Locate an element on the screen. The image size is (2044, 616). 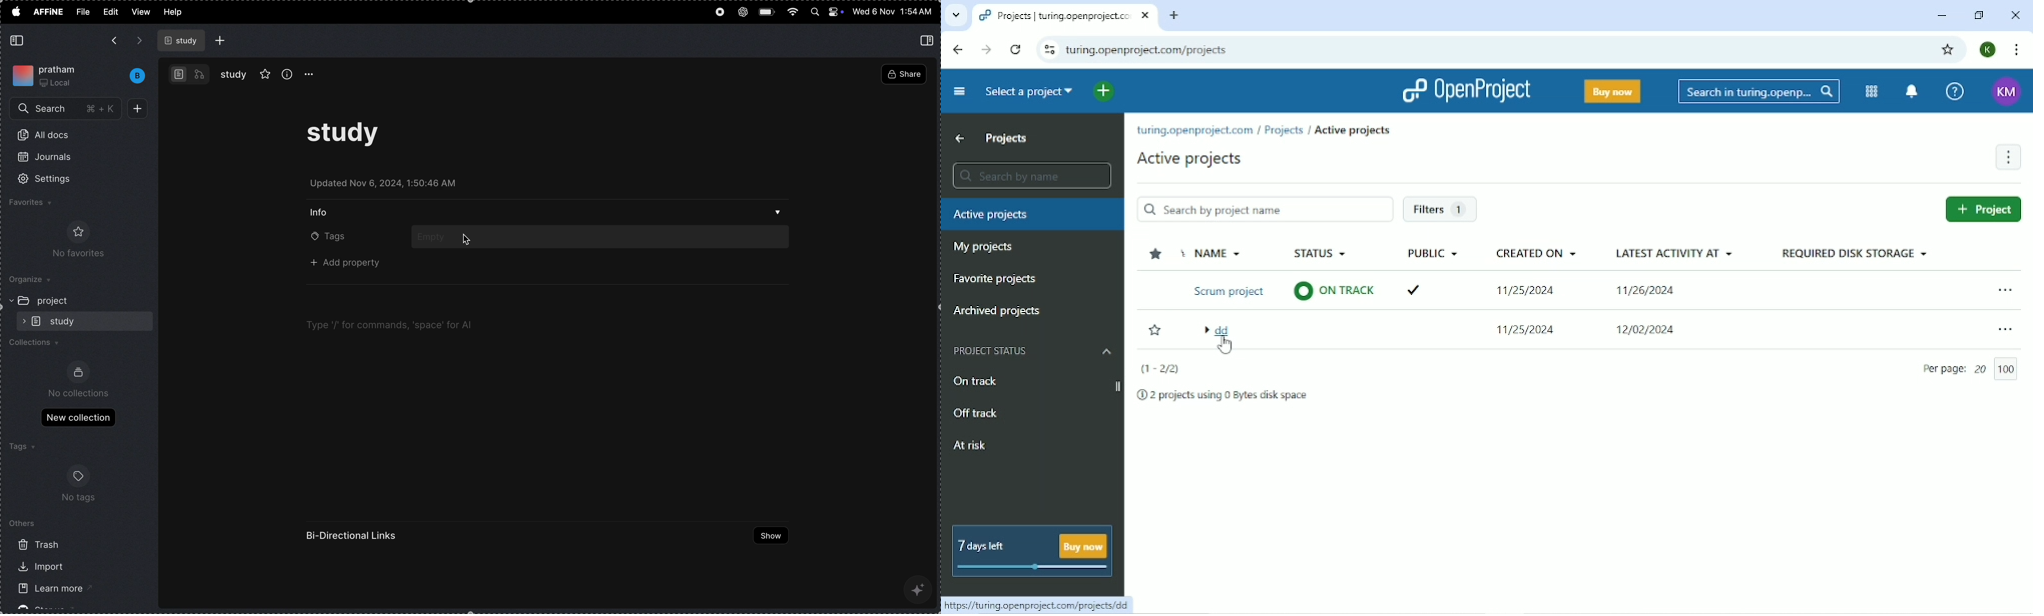
project is located at coordinates (58, 301).